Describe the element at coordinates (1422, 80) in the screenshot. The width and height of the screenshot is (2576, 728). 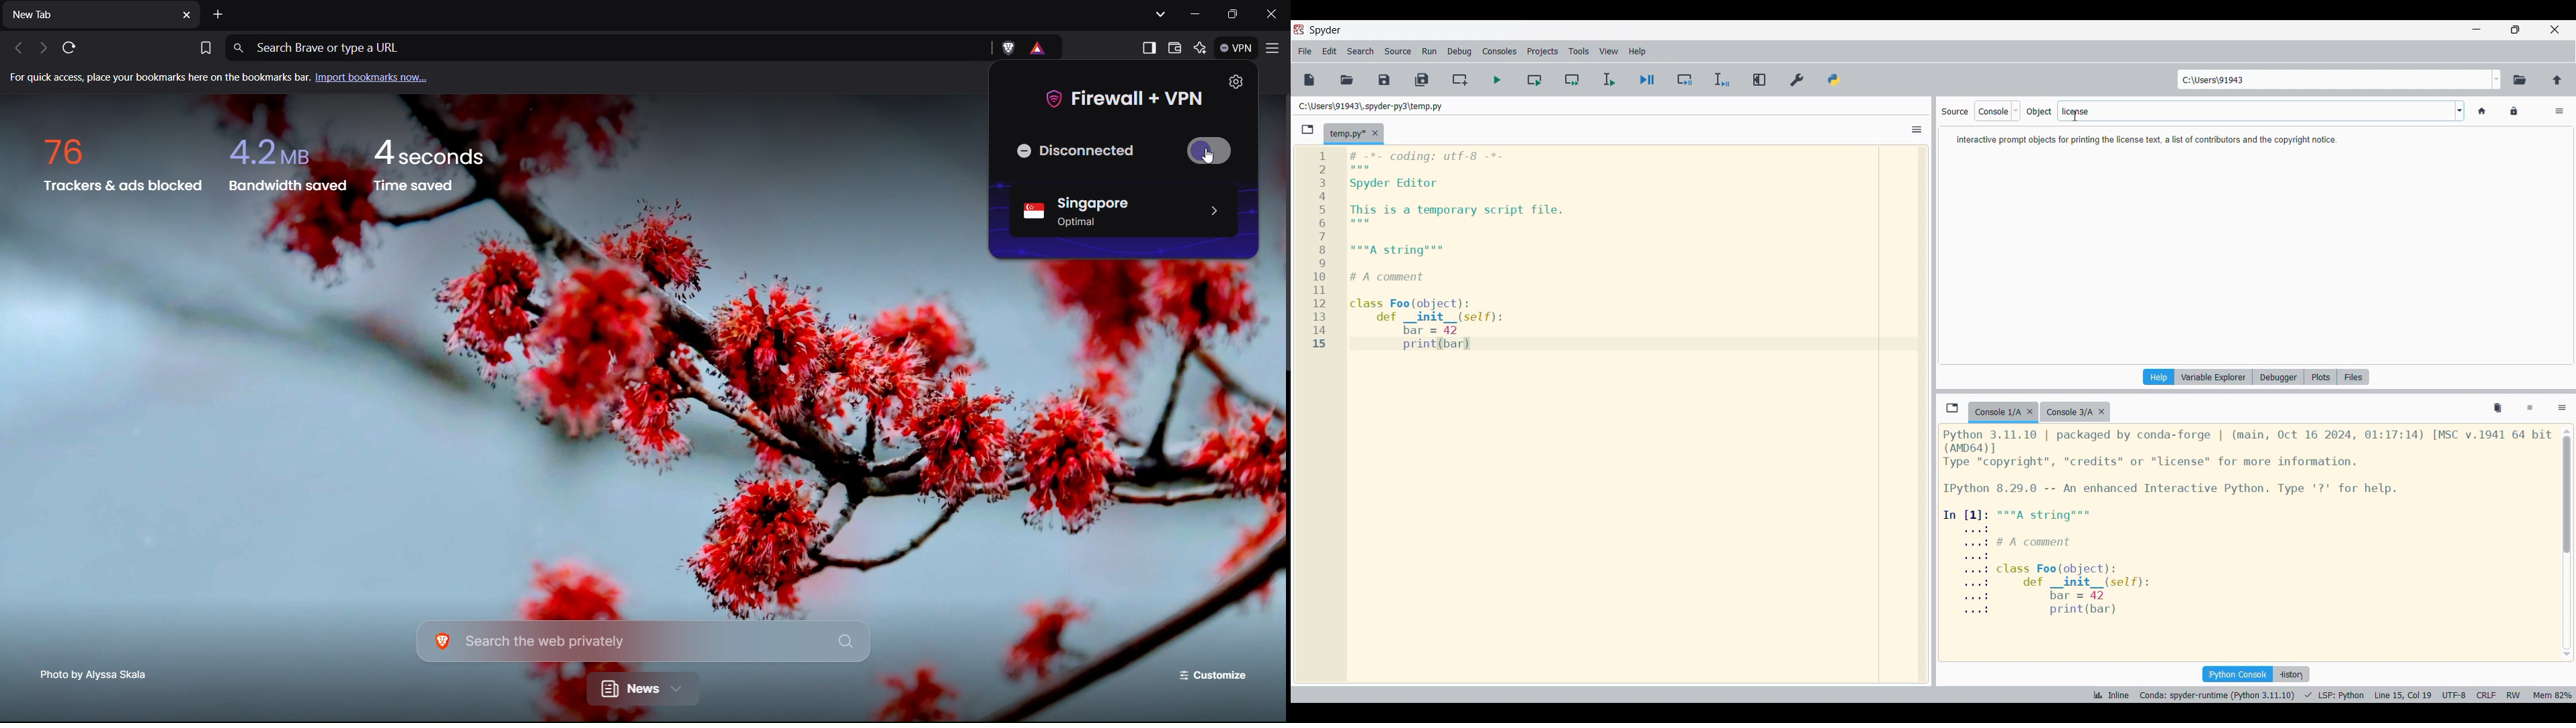
I see `Save all files` at that location.